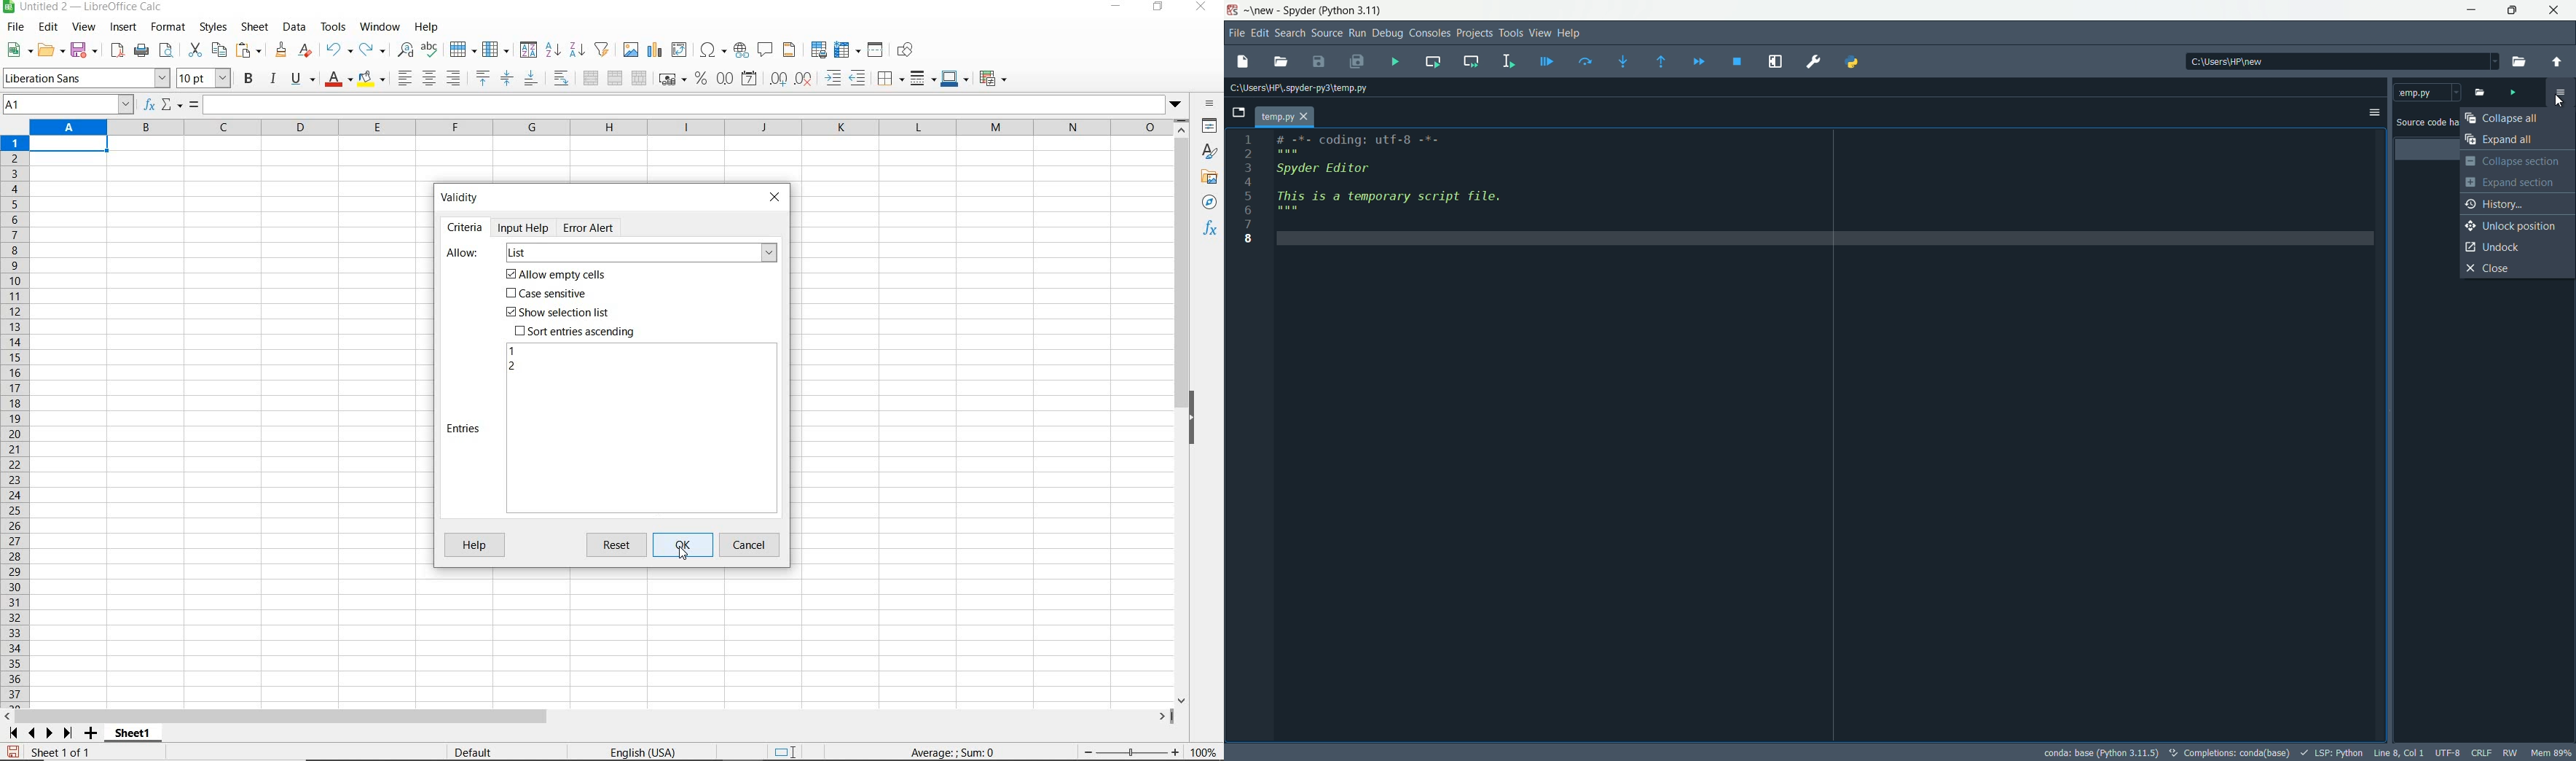 The height and width of the screenshot is (784, 2576). I want to click on run current line, so click(1586, 63).